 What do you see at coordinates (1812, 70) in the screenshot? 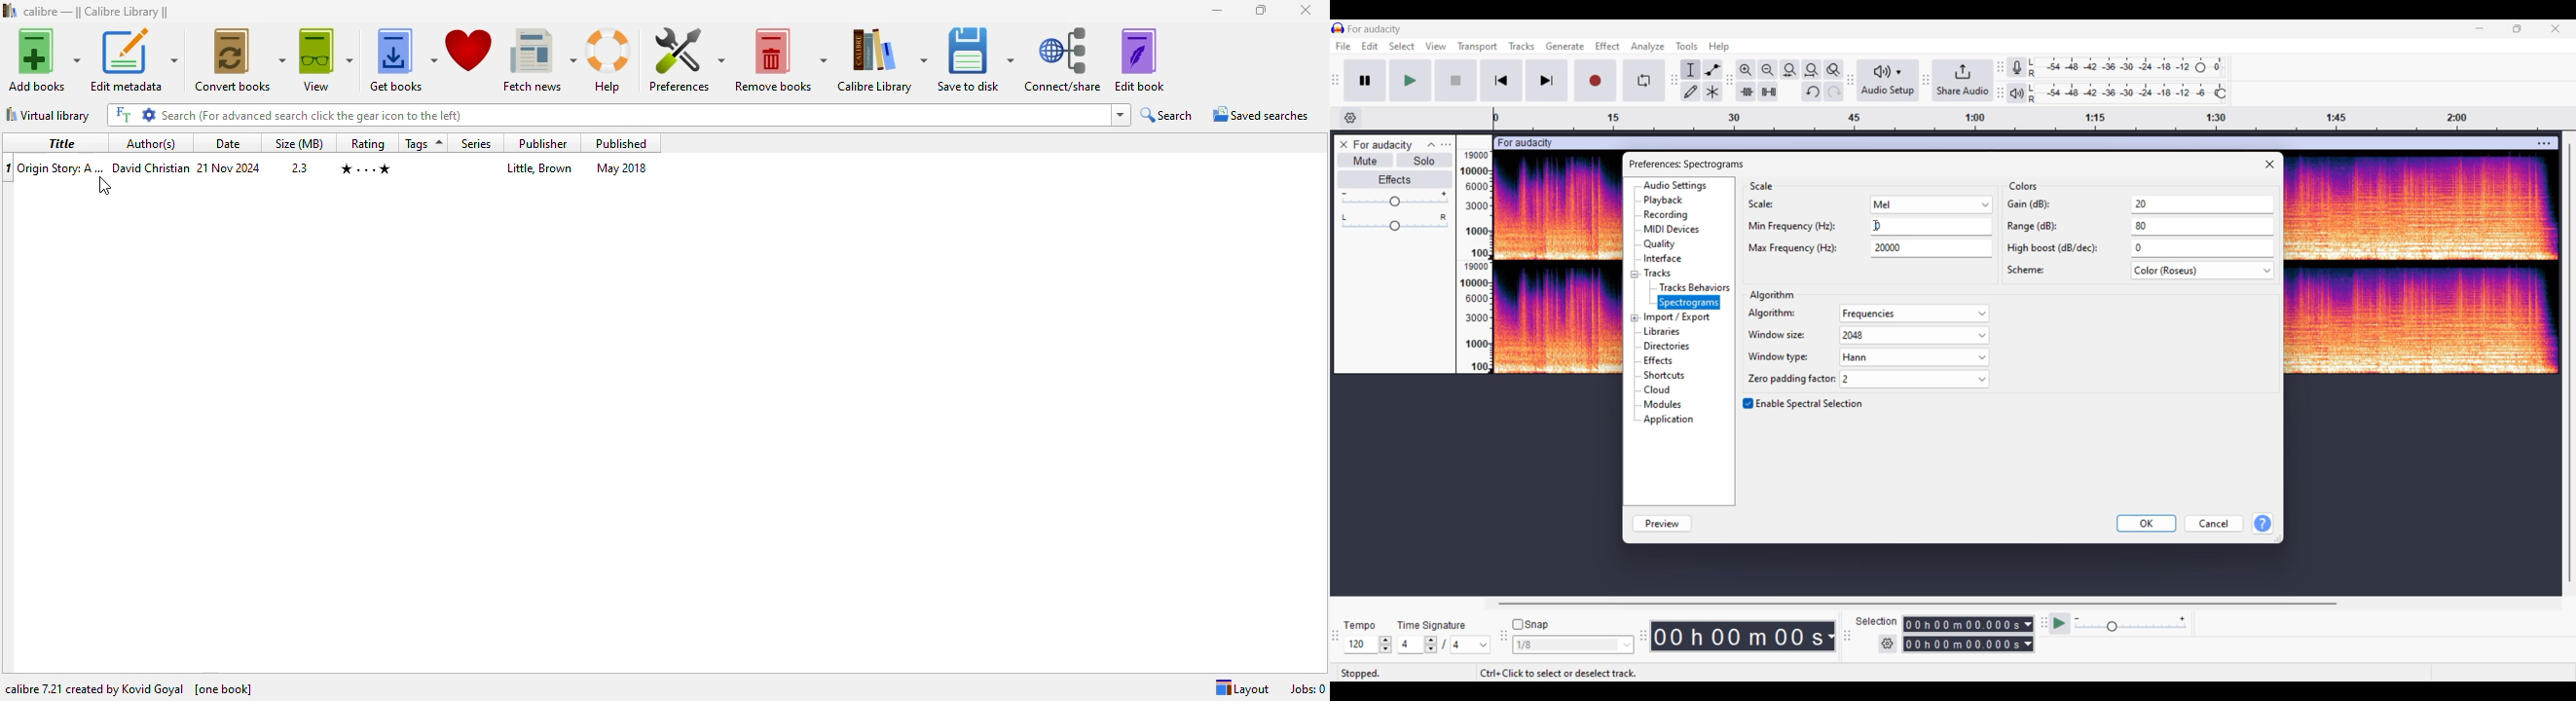
I see `Fit projection to width` at bounding box center [1812, 70].